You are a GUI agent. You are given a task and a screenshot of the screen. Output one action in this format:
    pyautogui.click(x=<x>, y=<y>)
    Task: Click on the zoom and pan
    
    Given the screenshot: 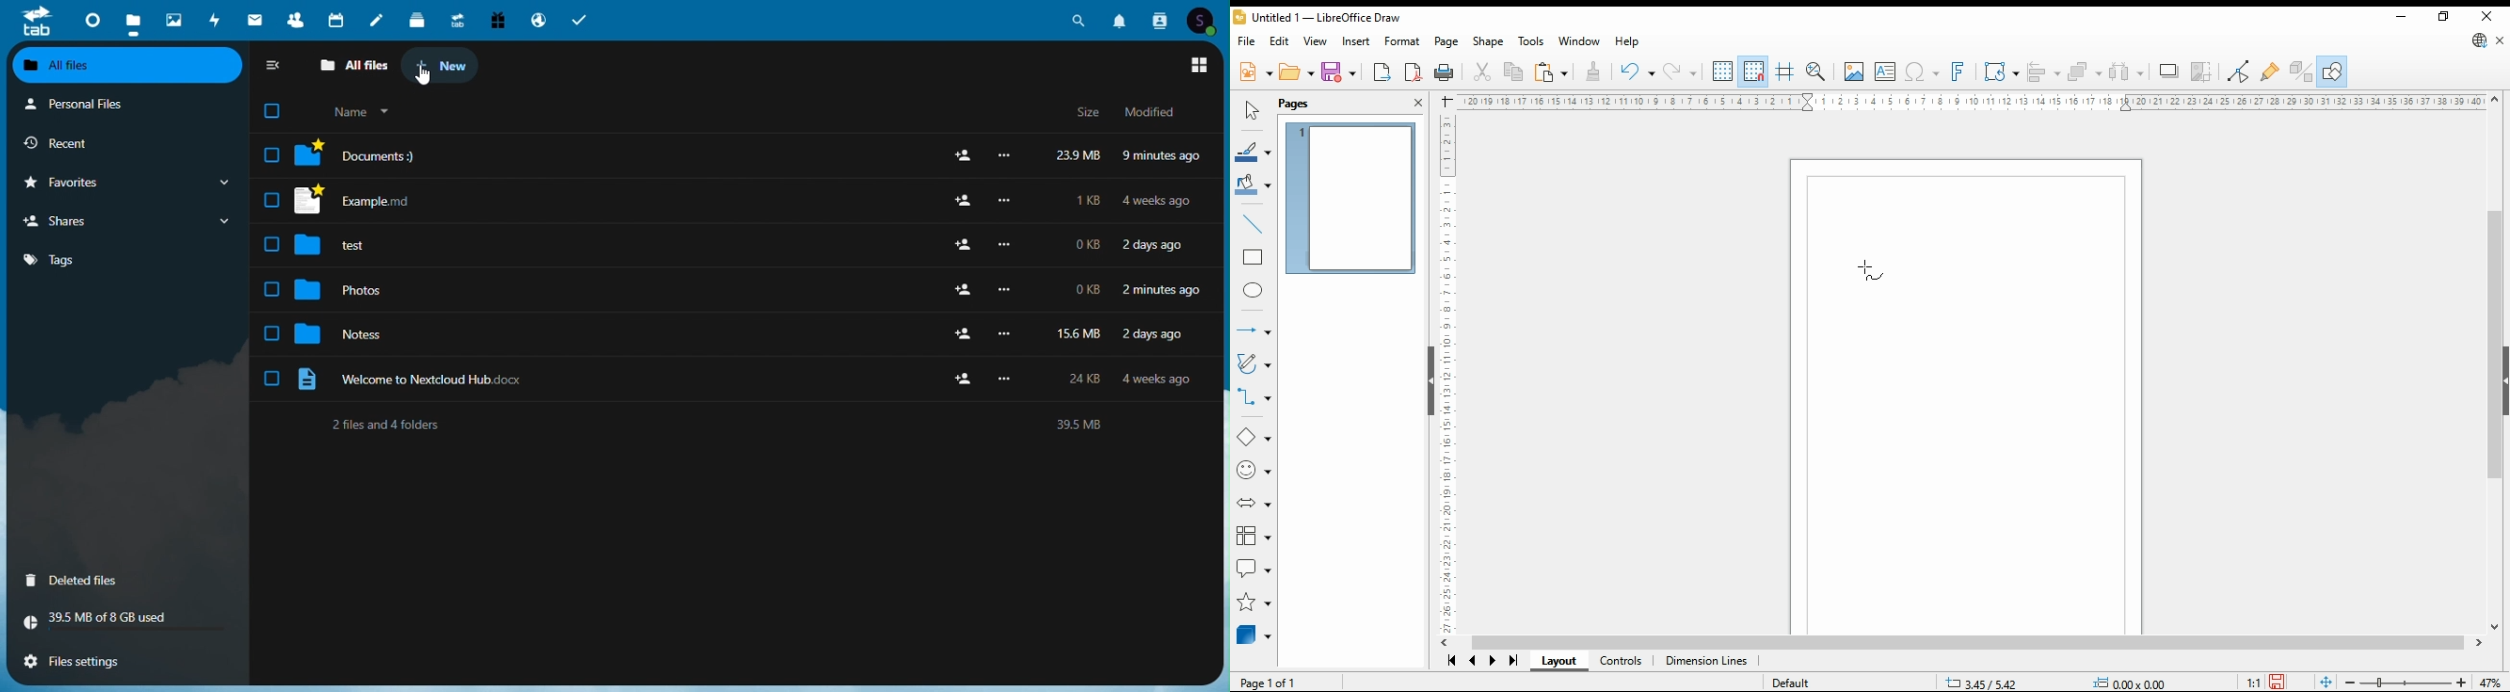 What is the action you would take?
    pyautogui.click(x=1816, y=73)
    